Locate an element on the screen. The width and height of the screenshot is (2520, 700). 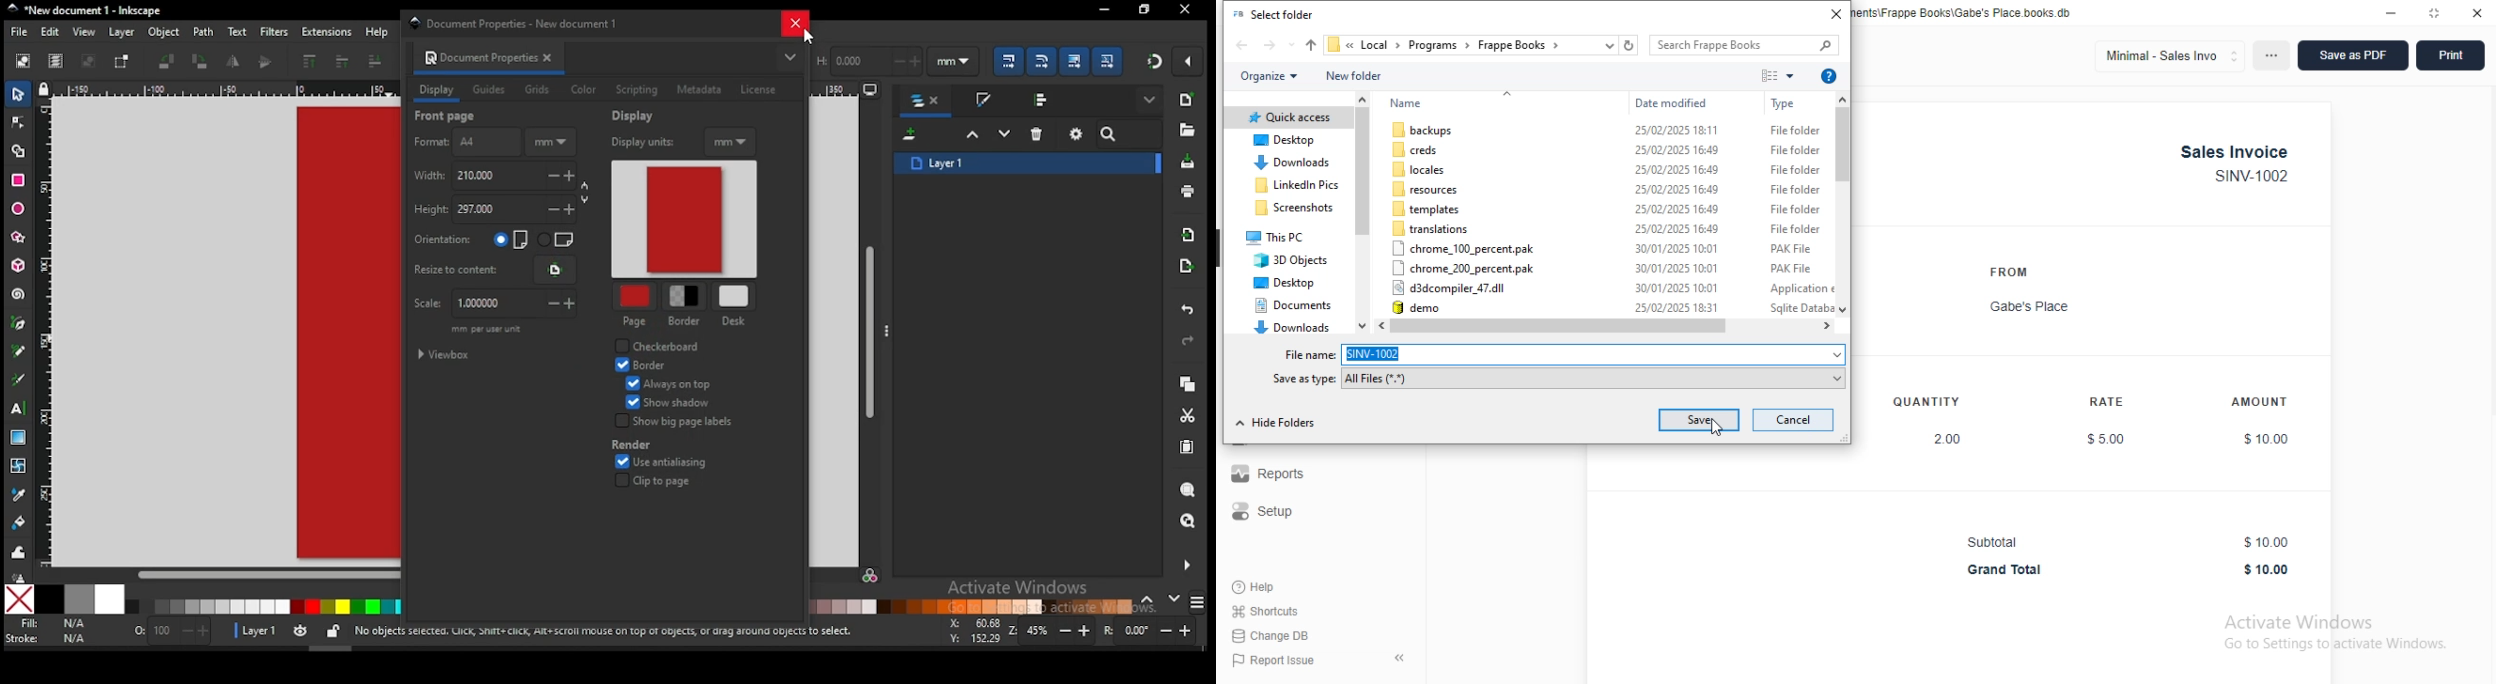
when scaling rectangle, scale the radii of rounded corners is located at coordinates (1040, 61).